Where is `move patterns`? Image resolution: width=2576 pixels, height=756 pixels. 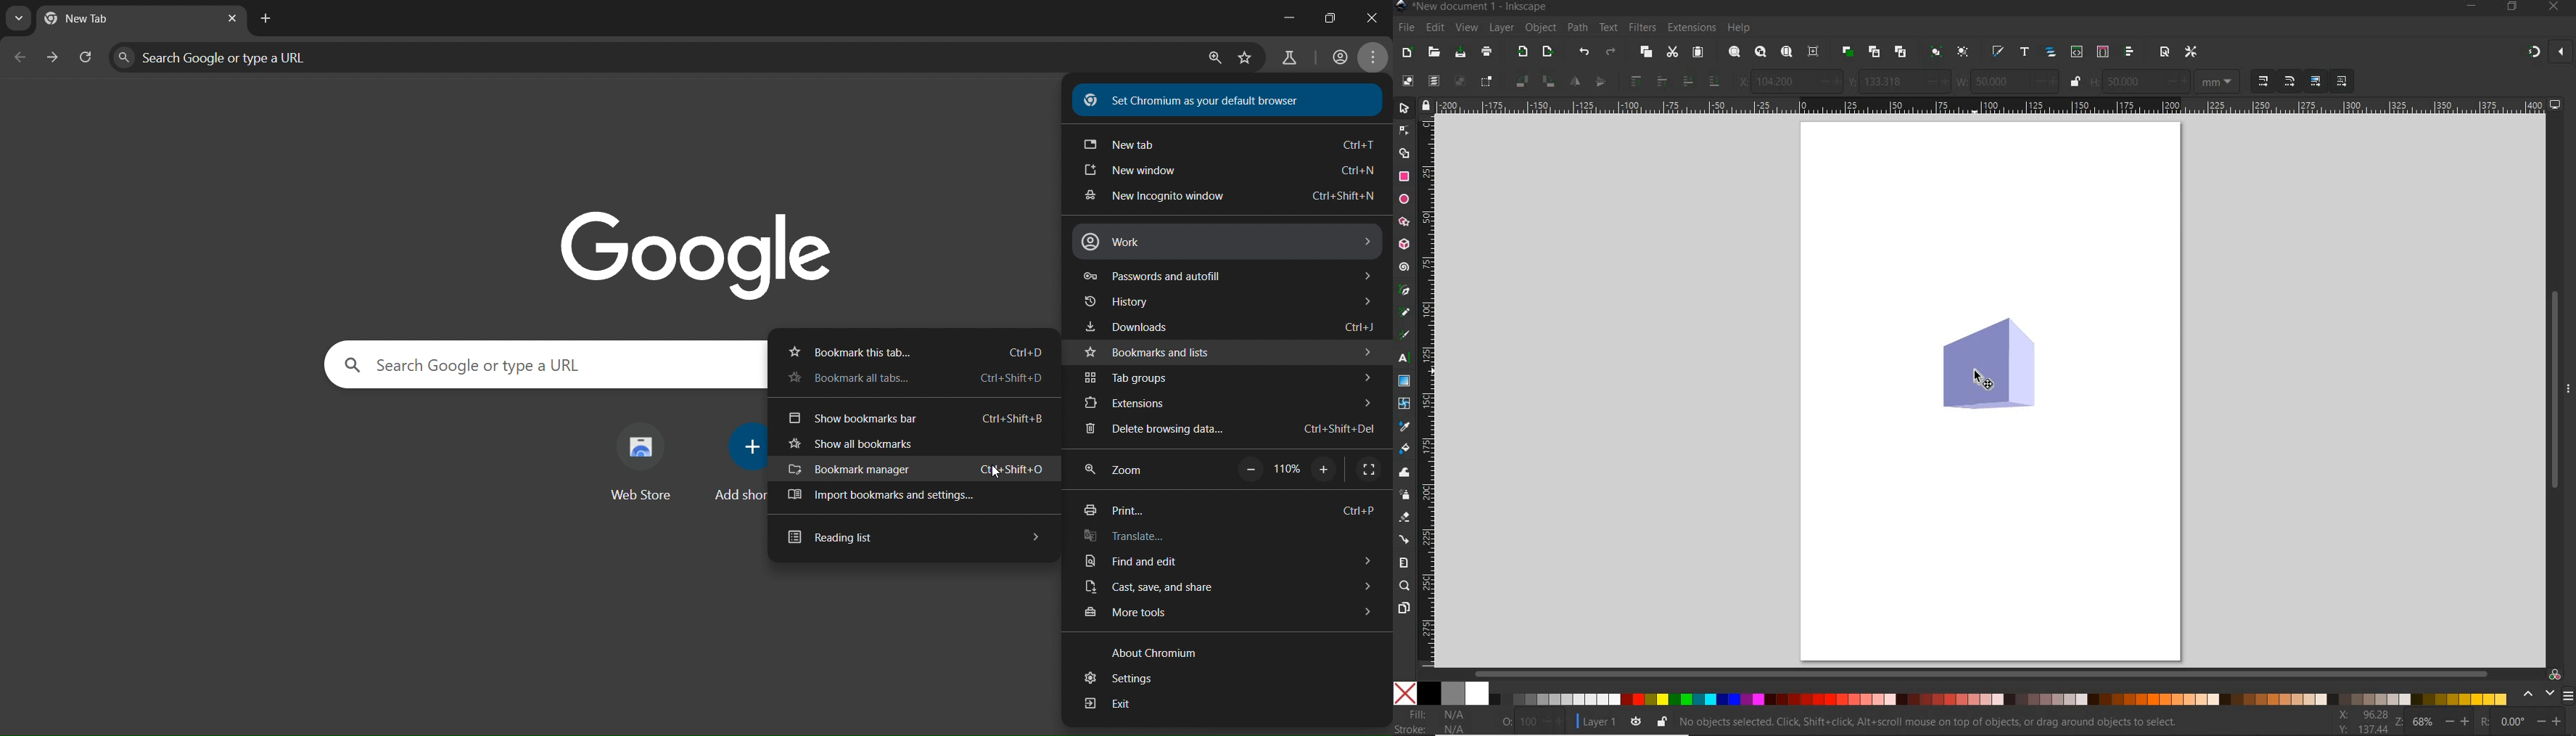 move patterns is located at coordinates (2340, 82).